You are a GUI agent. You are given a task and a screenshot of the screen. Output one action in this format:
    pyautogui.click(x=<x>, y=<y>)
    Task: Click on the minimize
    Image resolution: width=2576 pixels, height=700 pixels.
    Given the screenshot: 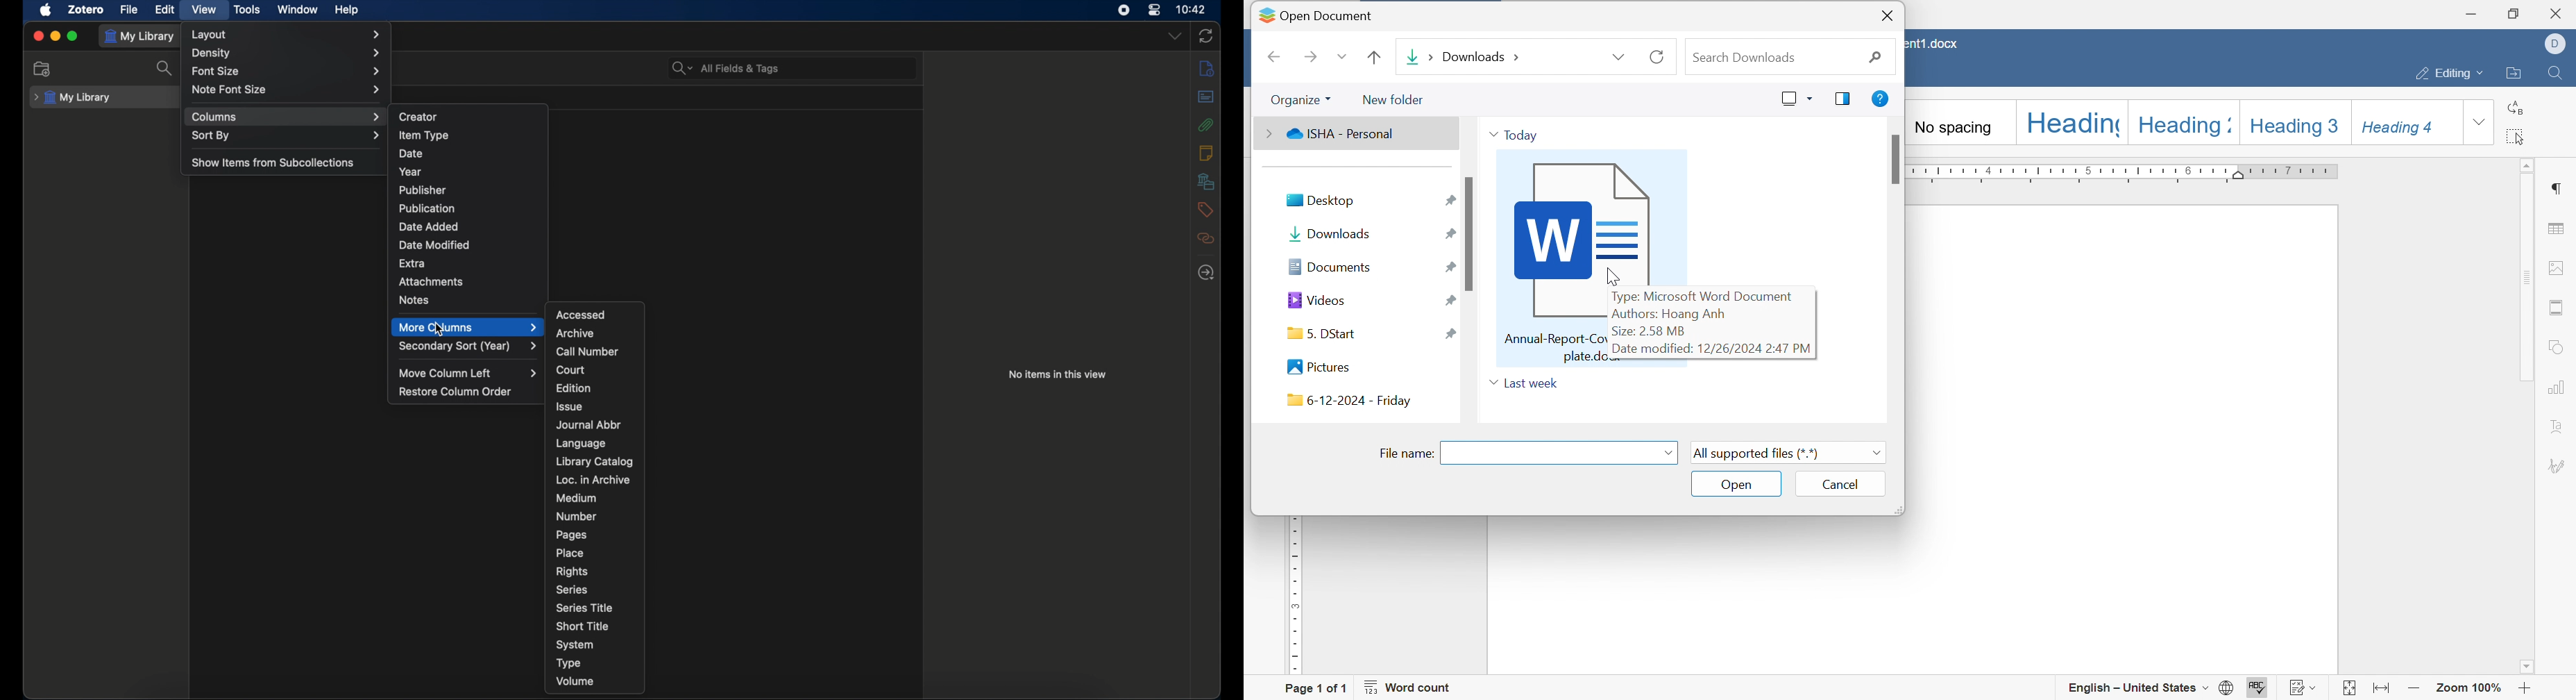 What is the action you would take?
    pyautogui.click(x=54, y=36)
    